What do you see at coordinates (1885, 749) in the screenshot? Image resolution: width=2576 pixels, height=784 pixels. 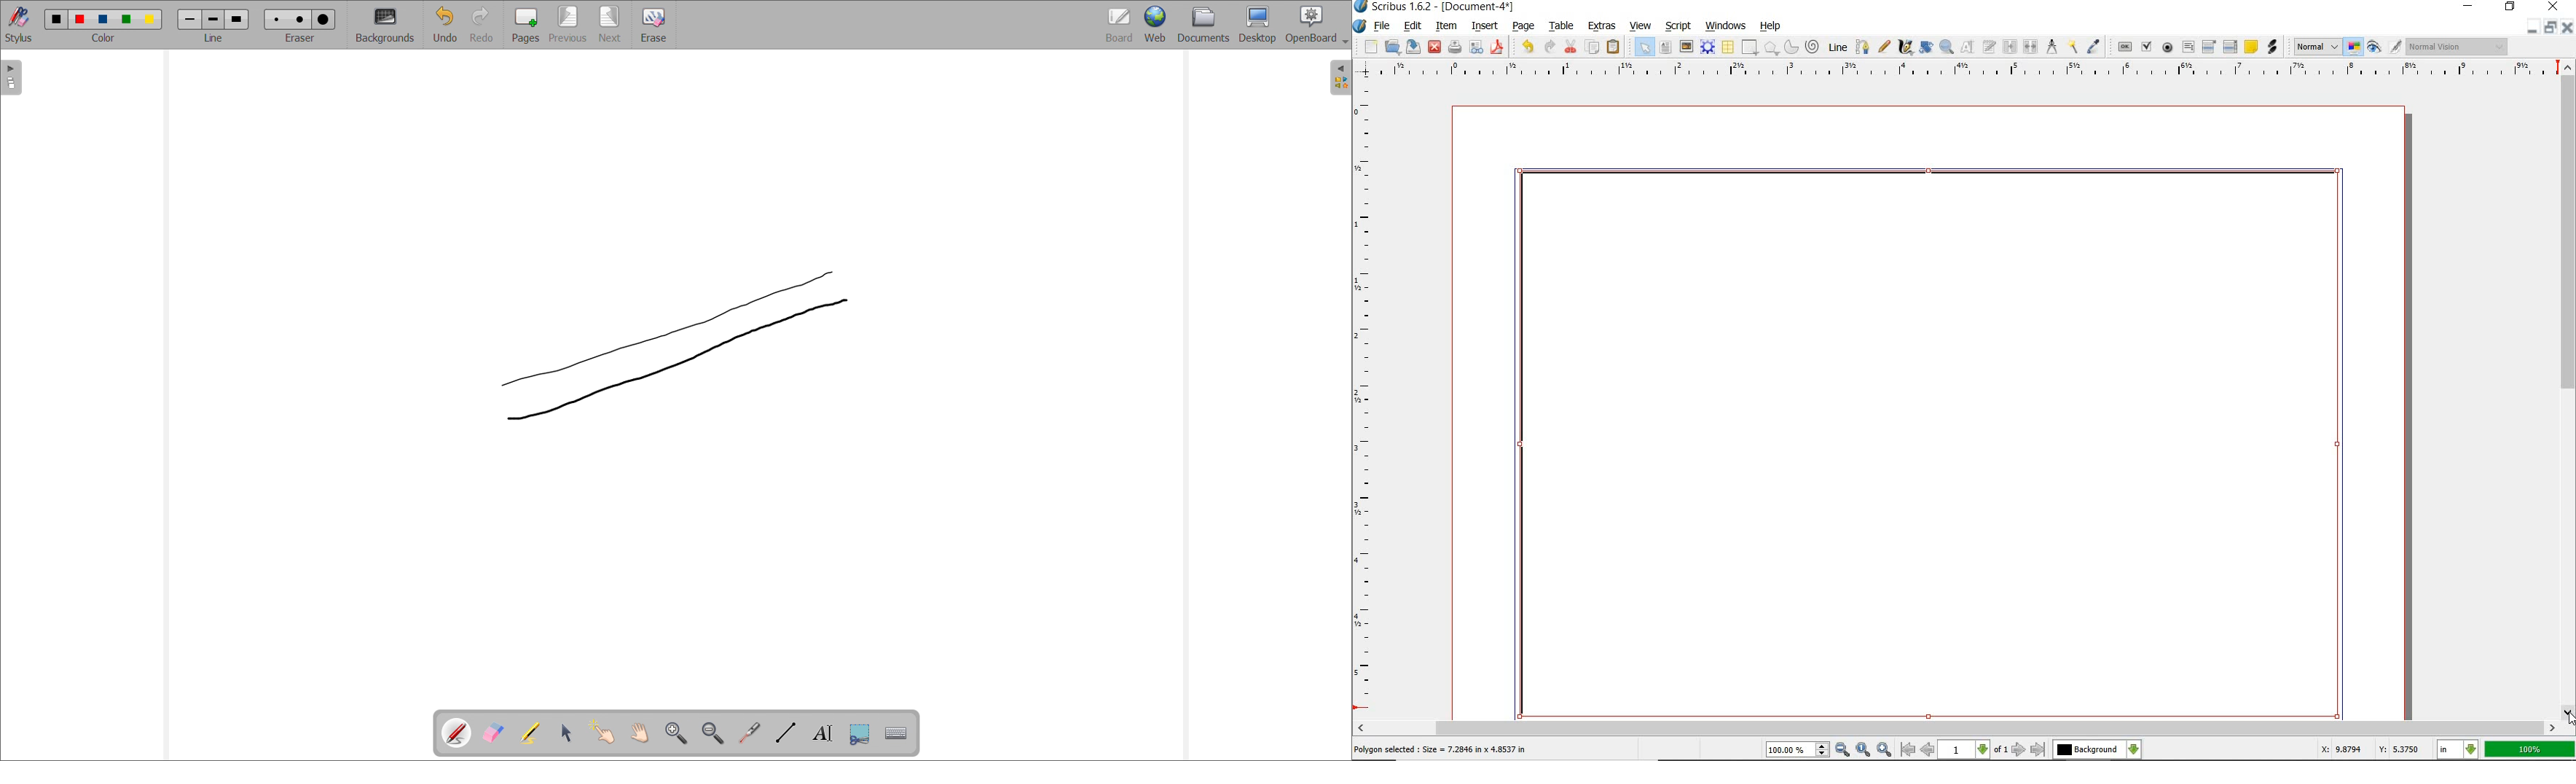 I see `zoom in` at bounding box center [1885, 749].